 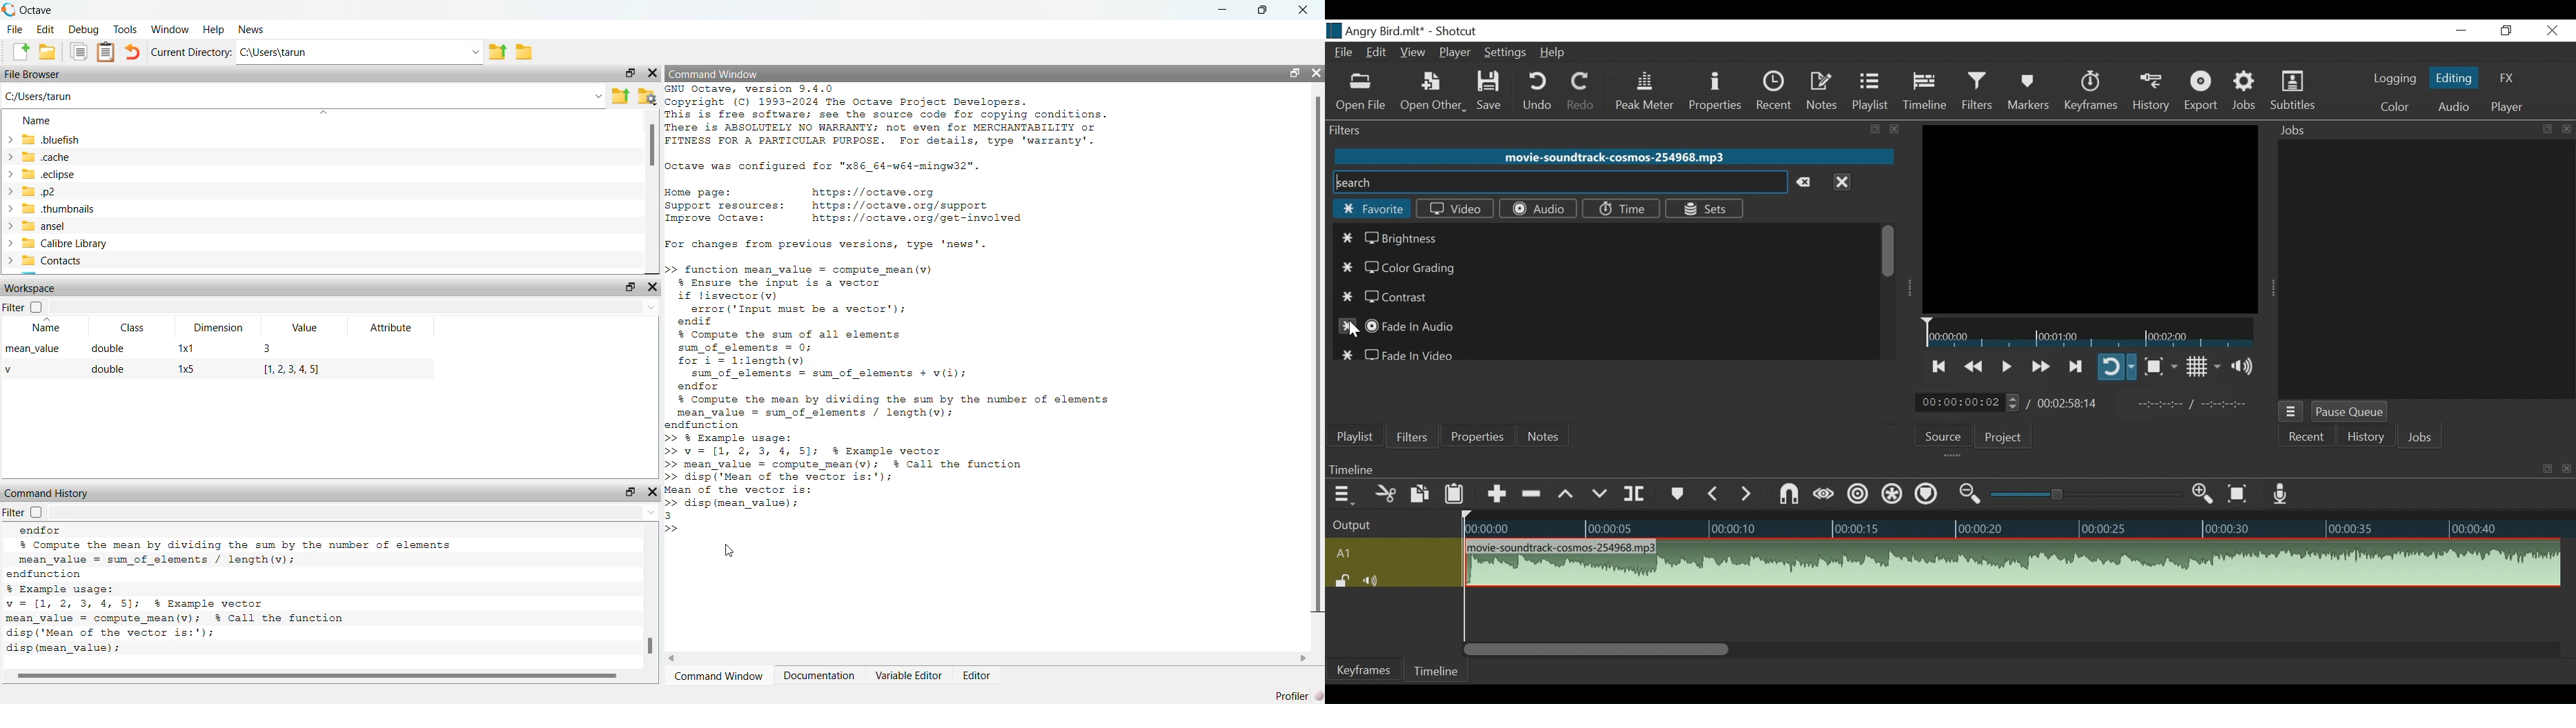 I want to click on Drop-down , so click(x=652, y=512).